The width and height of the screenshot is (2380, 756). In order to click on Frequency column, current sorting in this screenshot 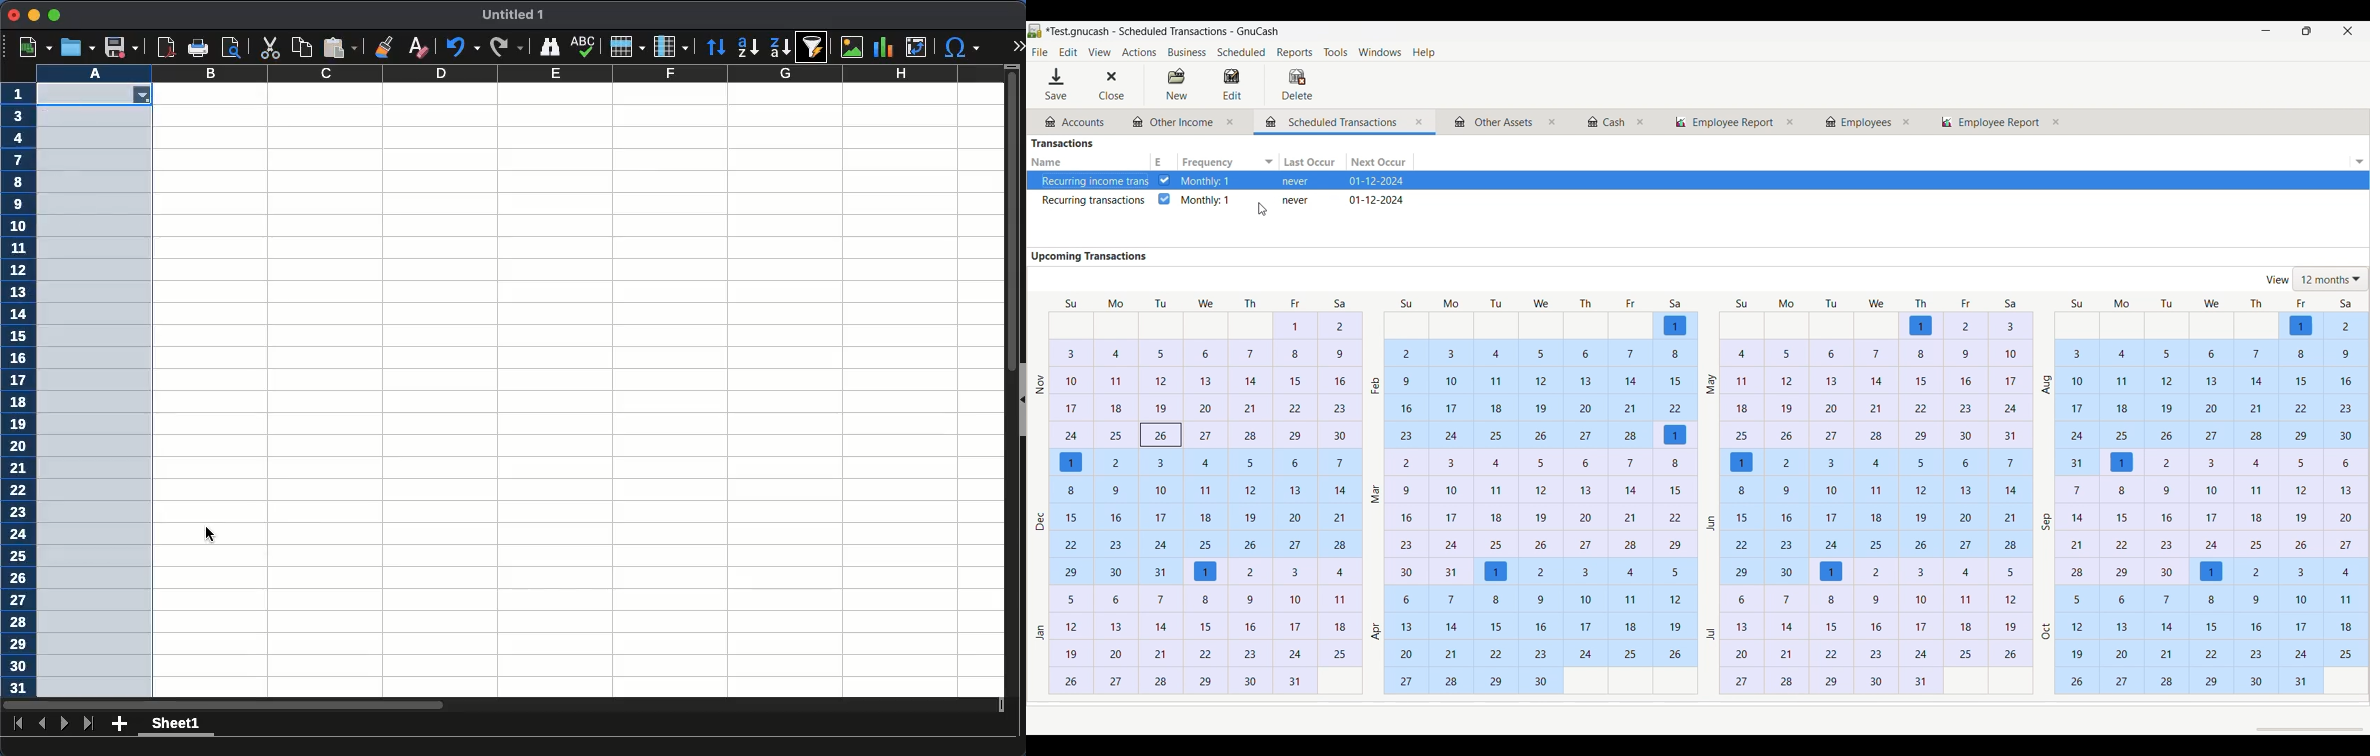, I will do `click(1228, 162)`.